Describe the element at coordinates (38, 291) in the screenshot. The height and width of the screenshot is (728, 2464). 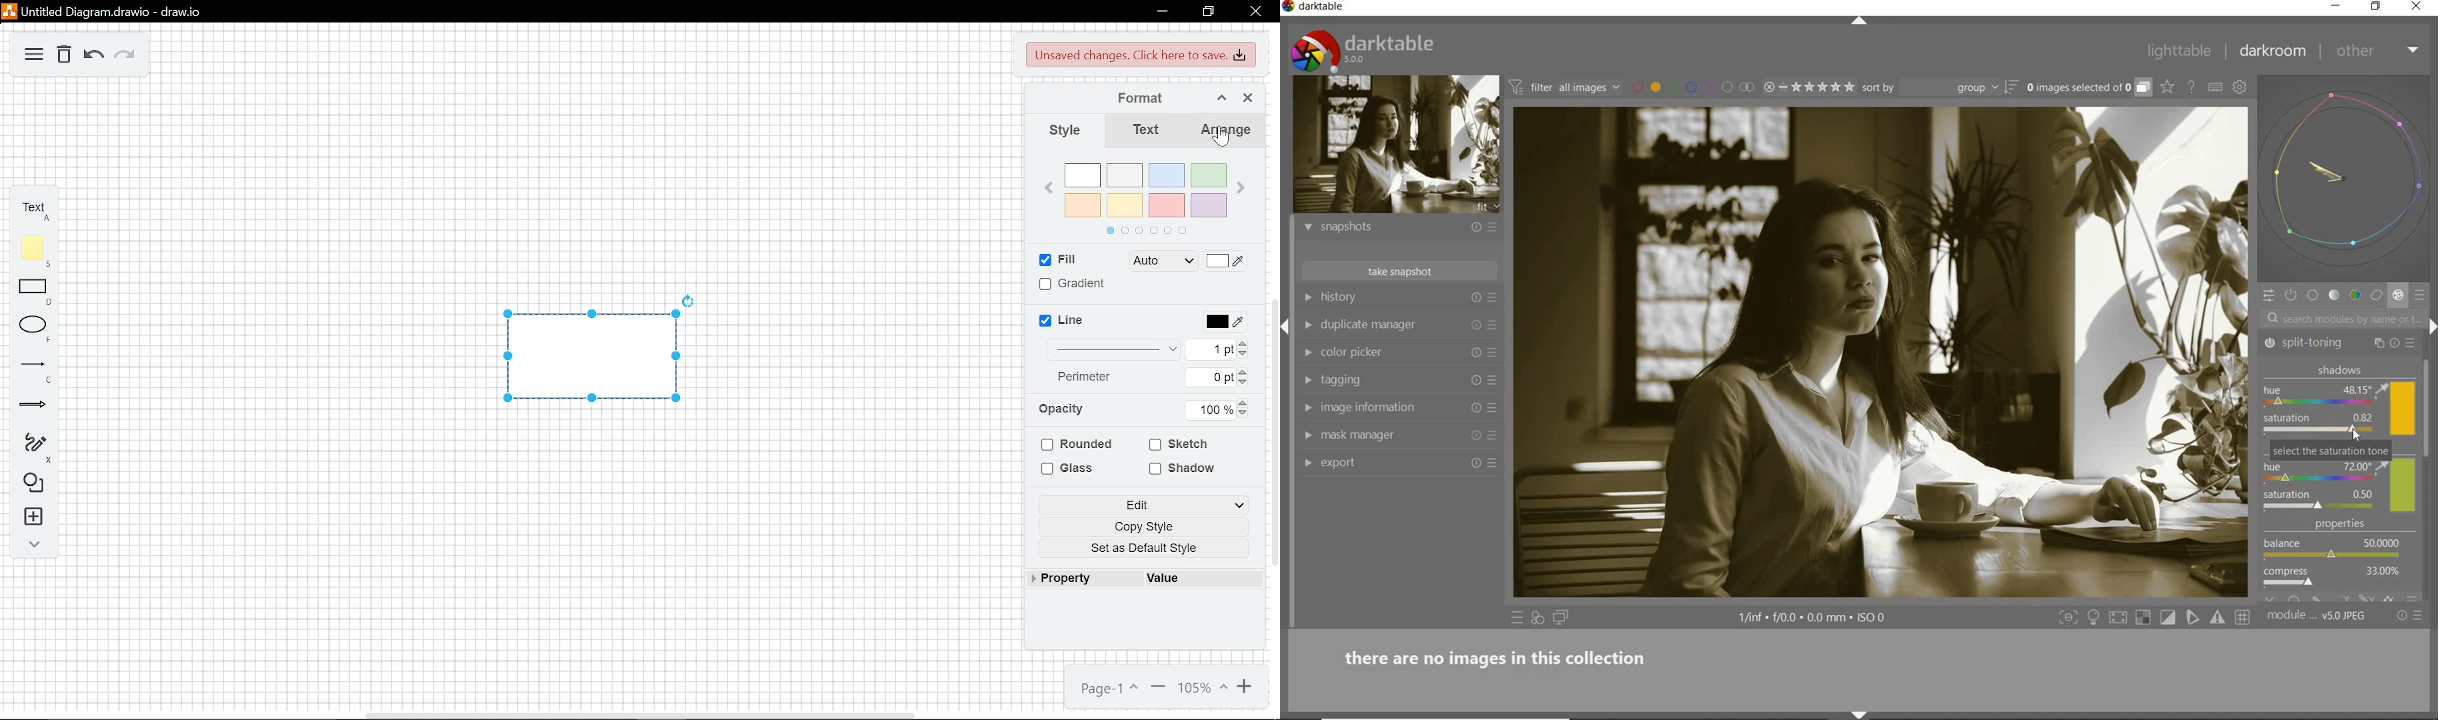
I see `rectangle` at that location.